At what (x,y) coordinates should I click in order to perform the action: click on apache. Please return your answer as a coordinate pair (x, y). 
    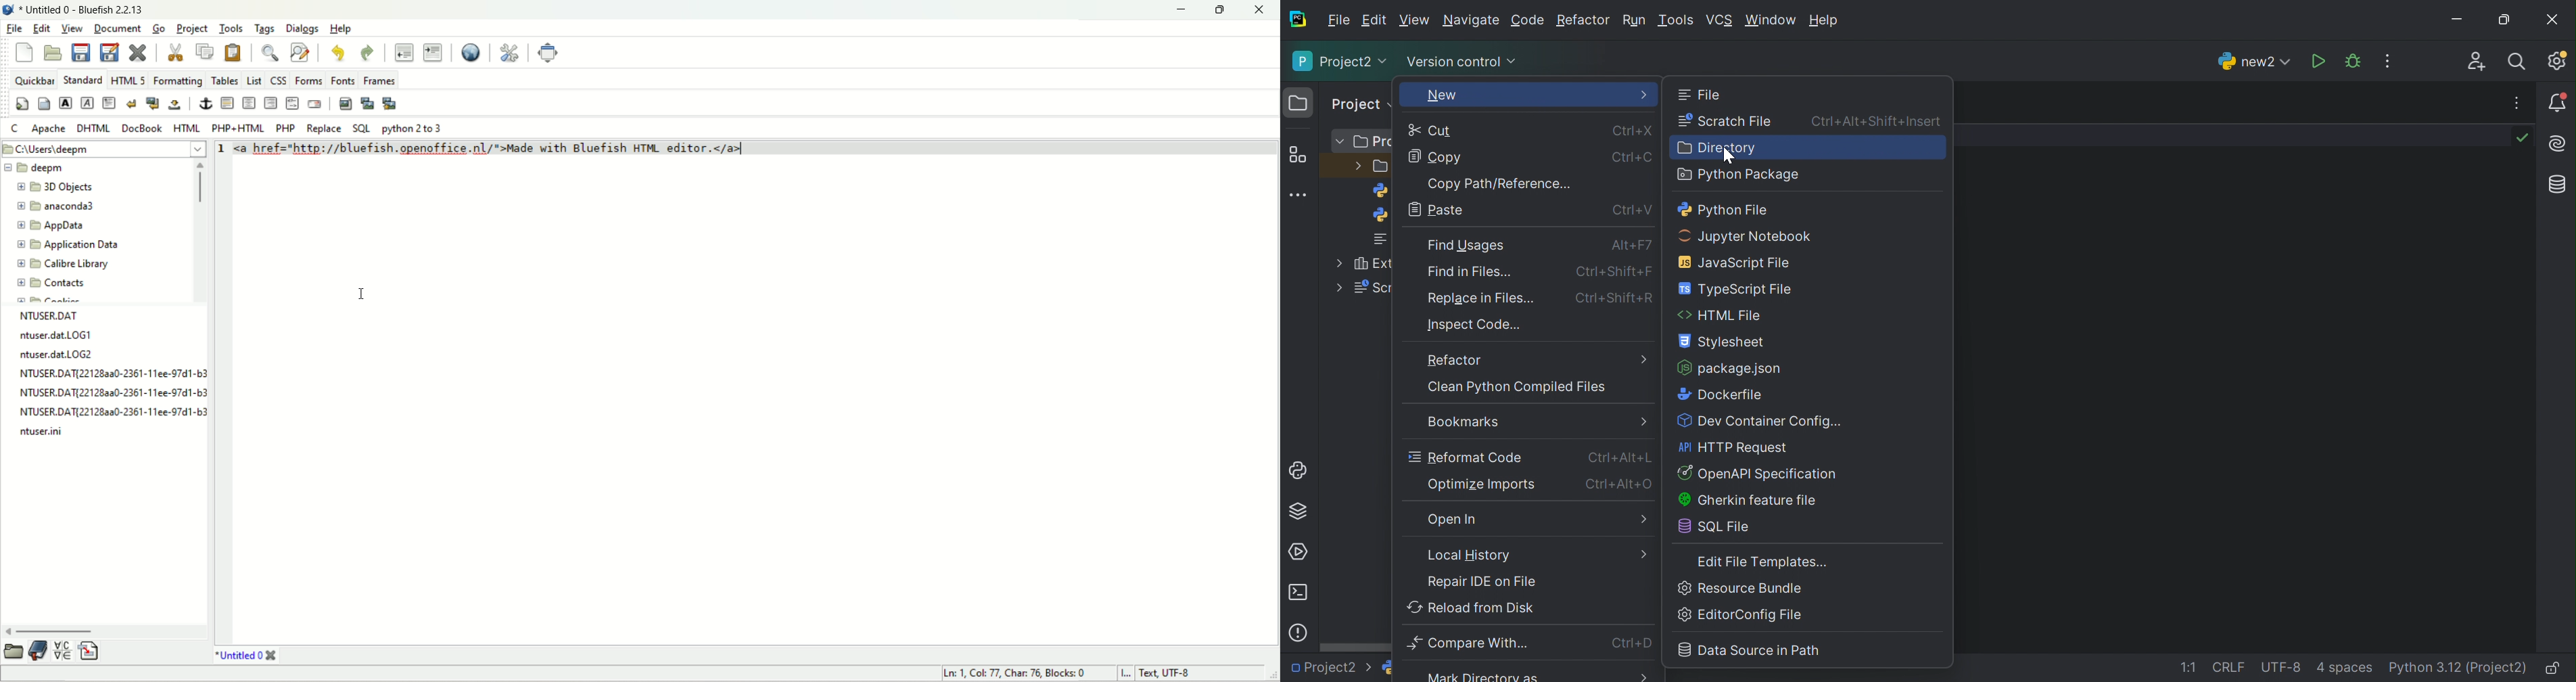
    Looking at the image, I should click on (49, 131).